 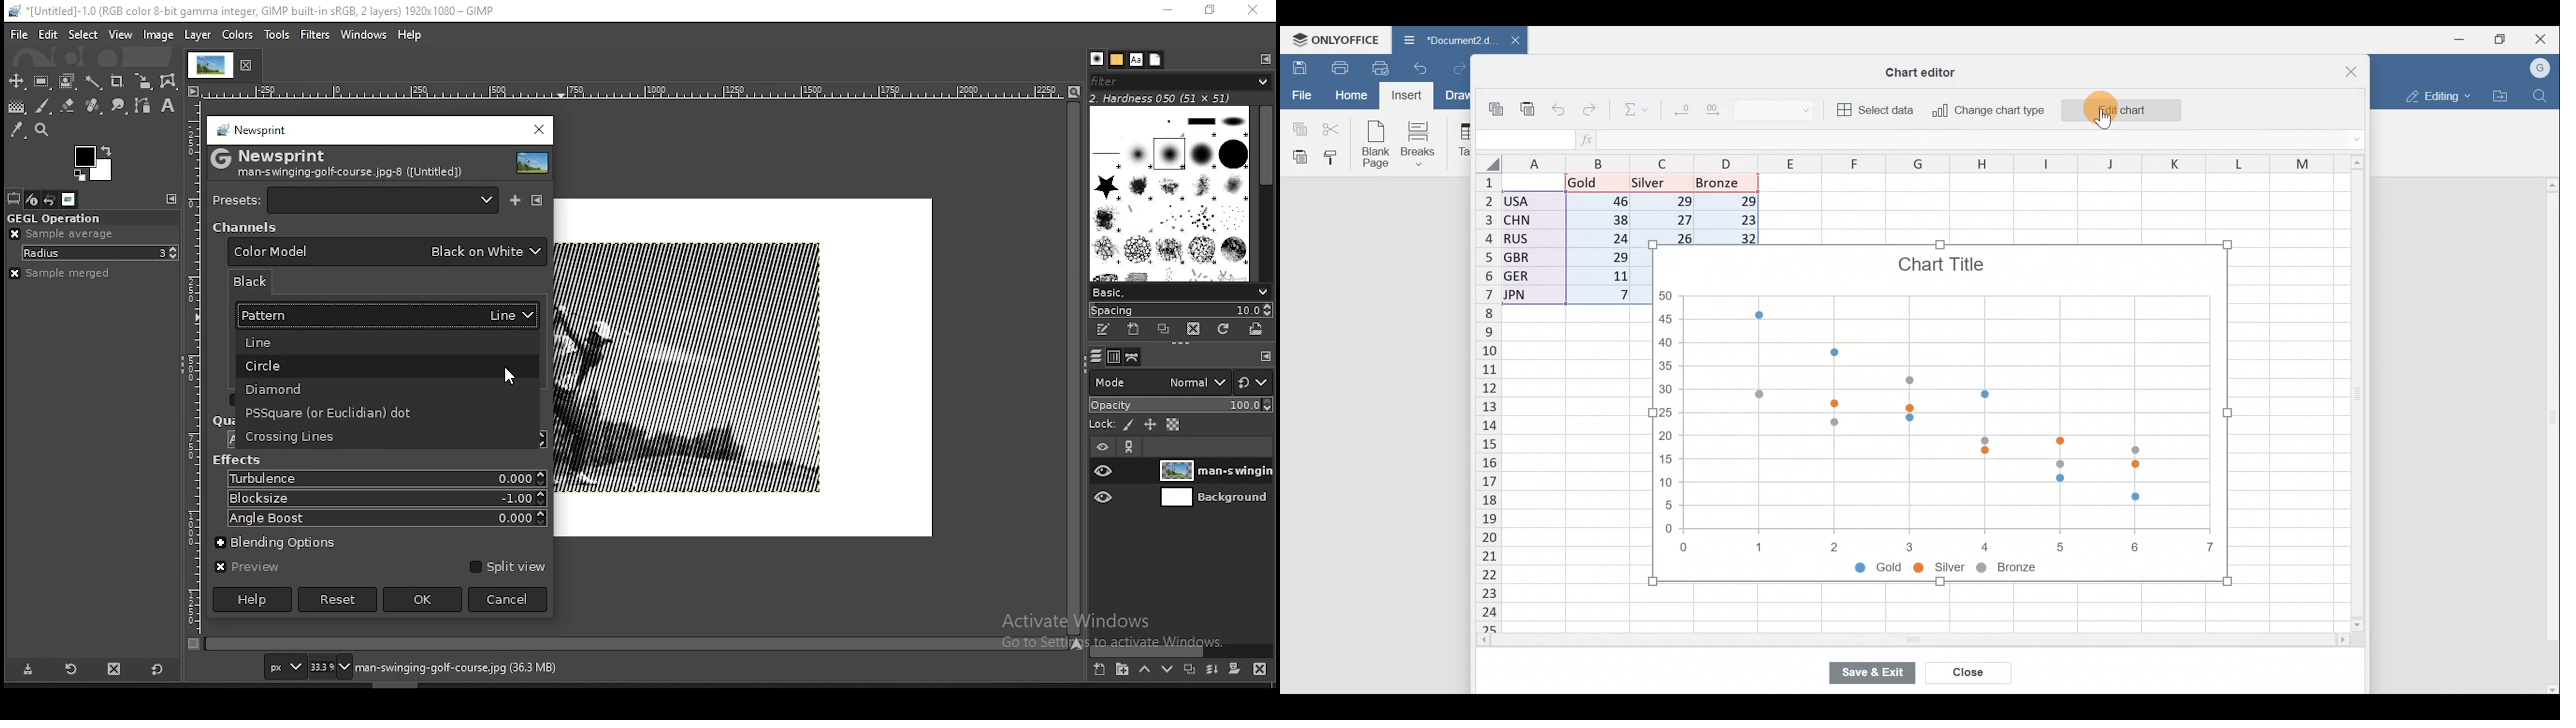 I want to click on lock pixels, so click(x=1126, y=425).